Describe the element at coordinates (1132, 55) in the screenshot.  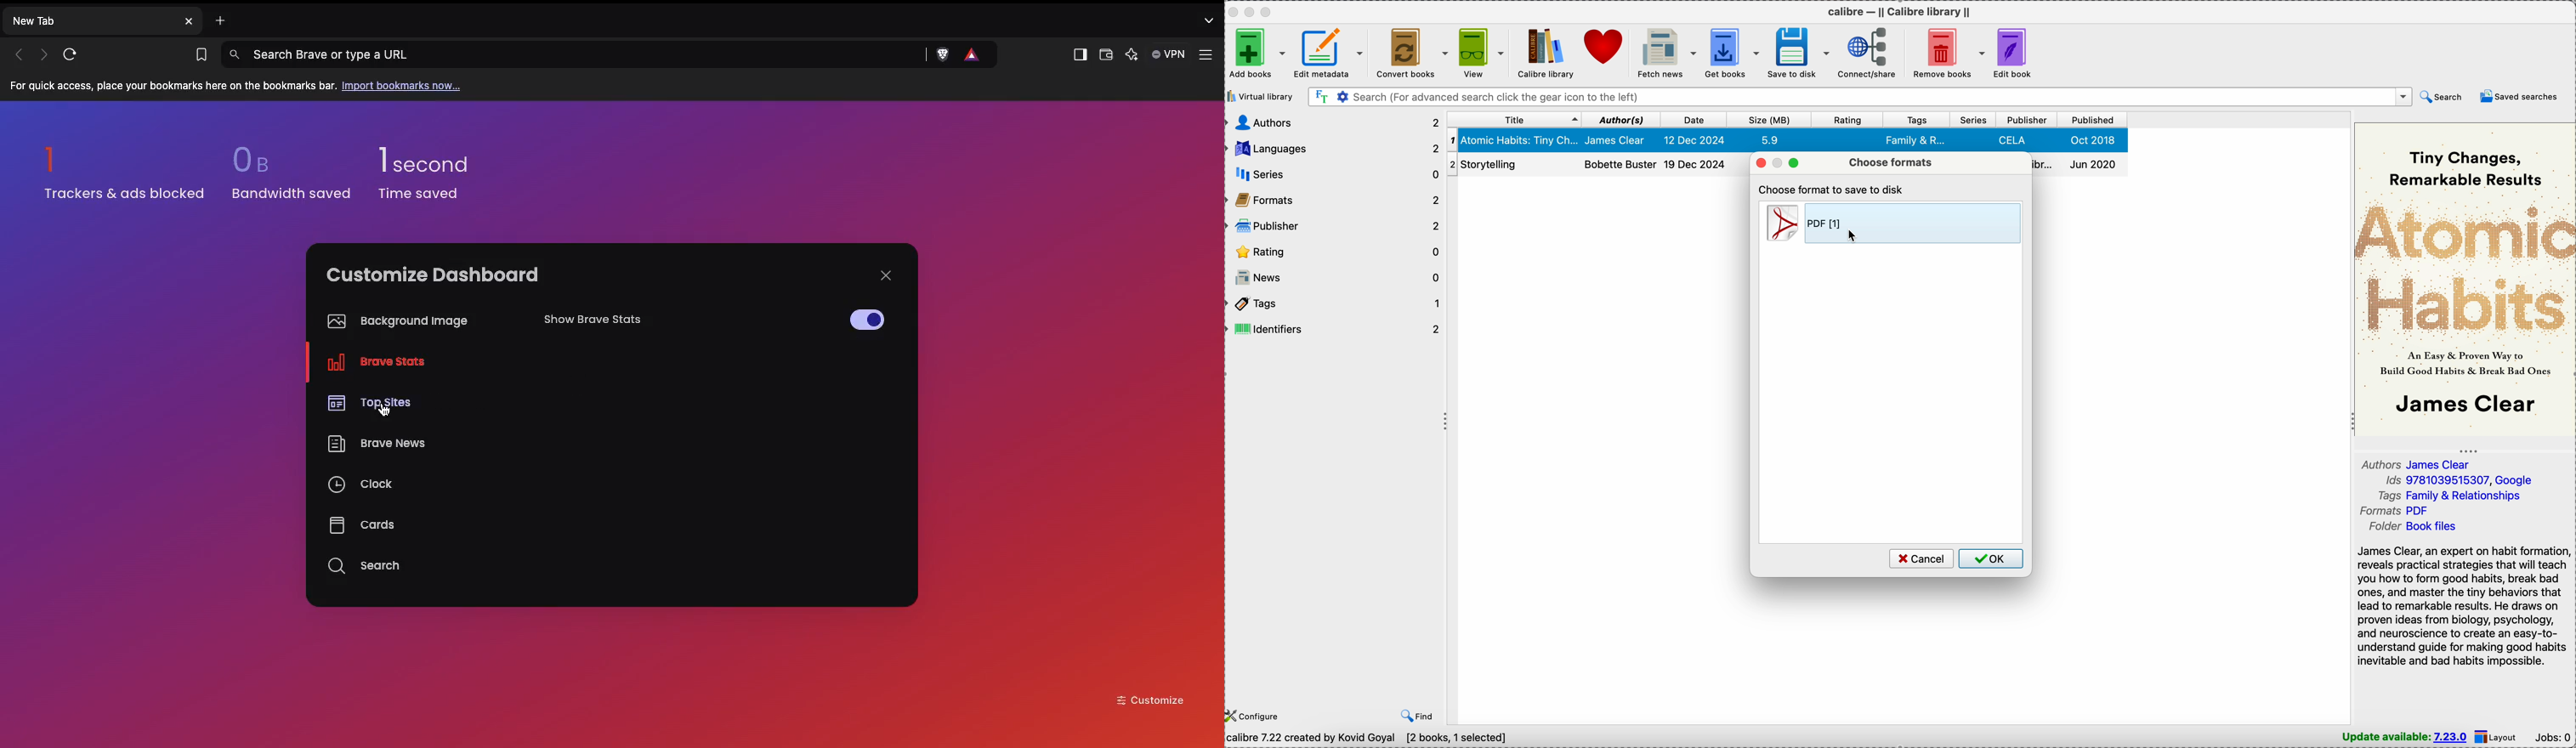
I see `Leo AI ` at that location.